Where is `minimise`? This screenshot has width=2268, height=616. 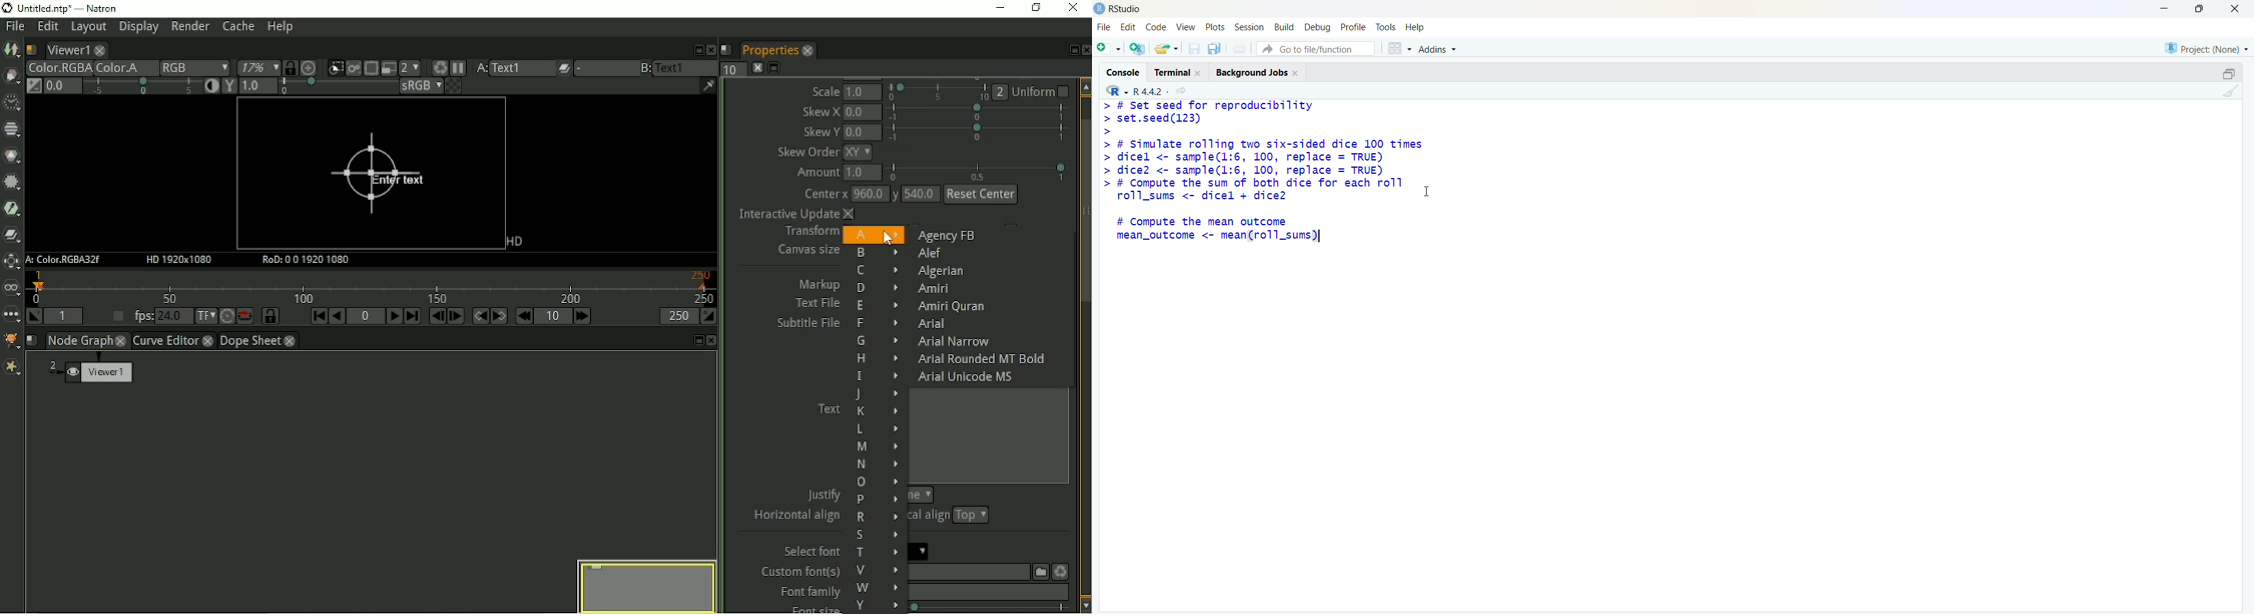 minimise is located at coordinates (2166, 7).